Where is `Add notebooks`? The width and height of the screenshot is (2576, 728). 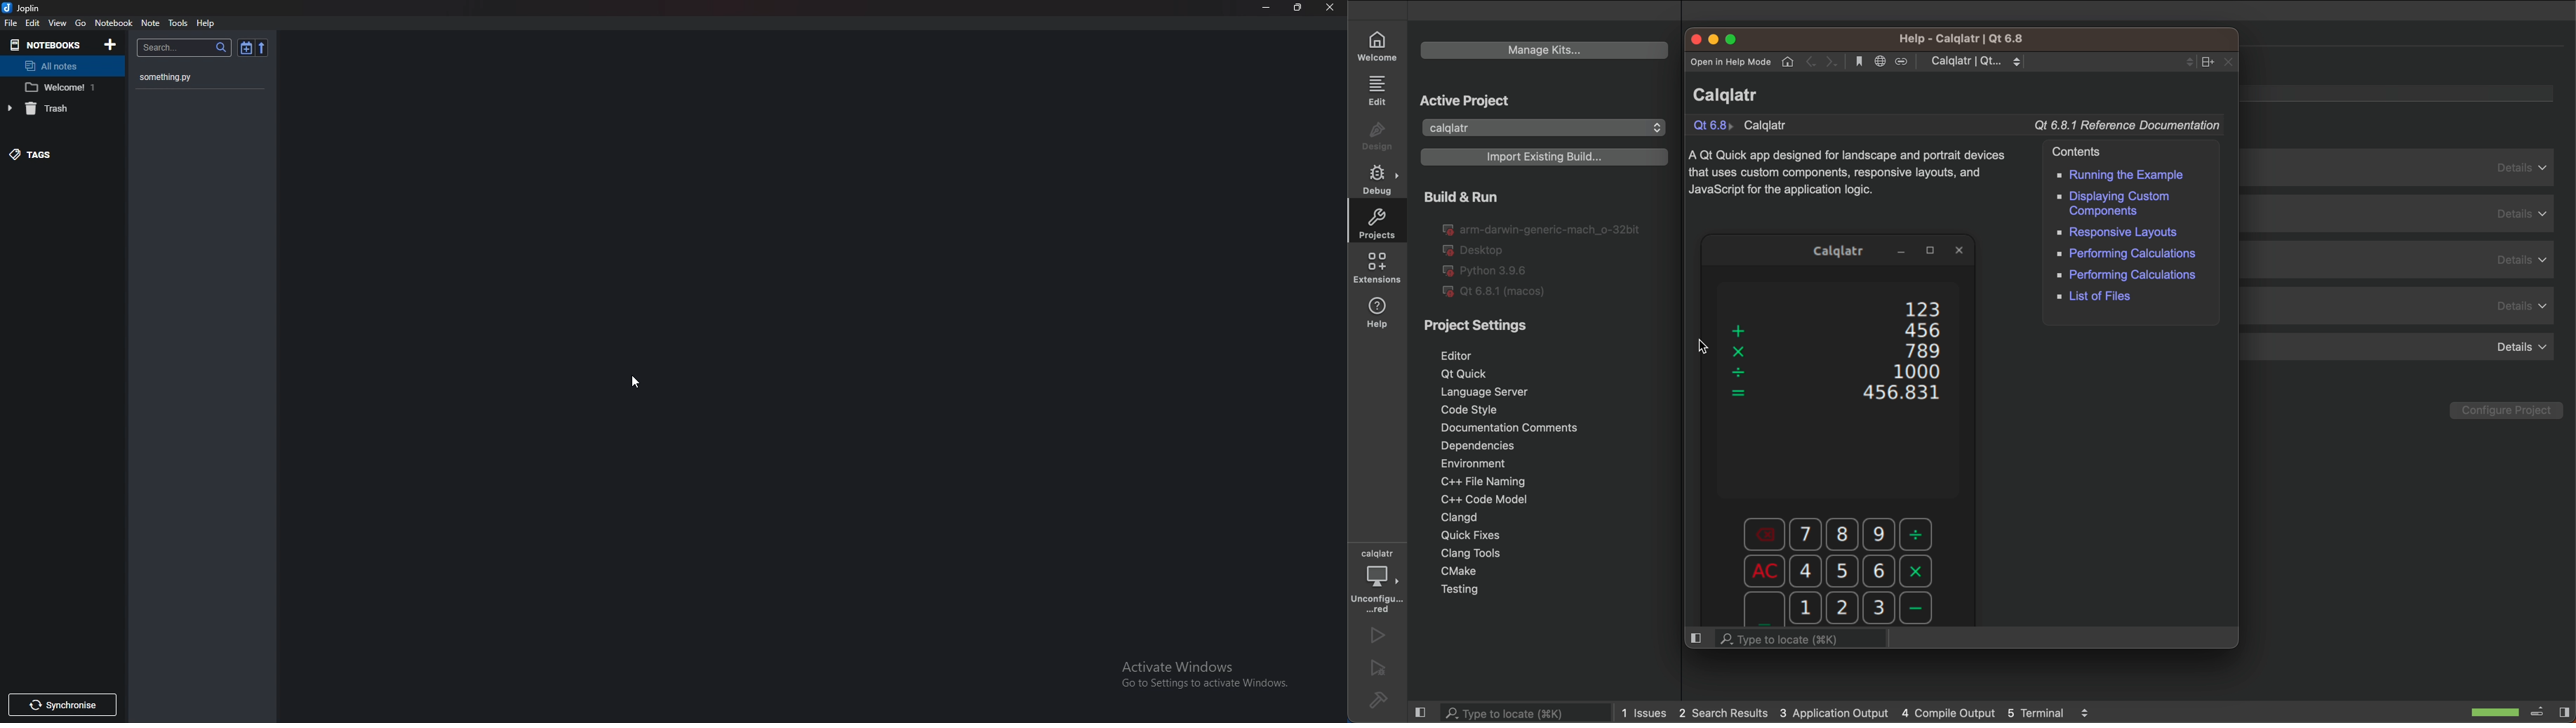 Add notebooks is located at coordinates (111, 44).